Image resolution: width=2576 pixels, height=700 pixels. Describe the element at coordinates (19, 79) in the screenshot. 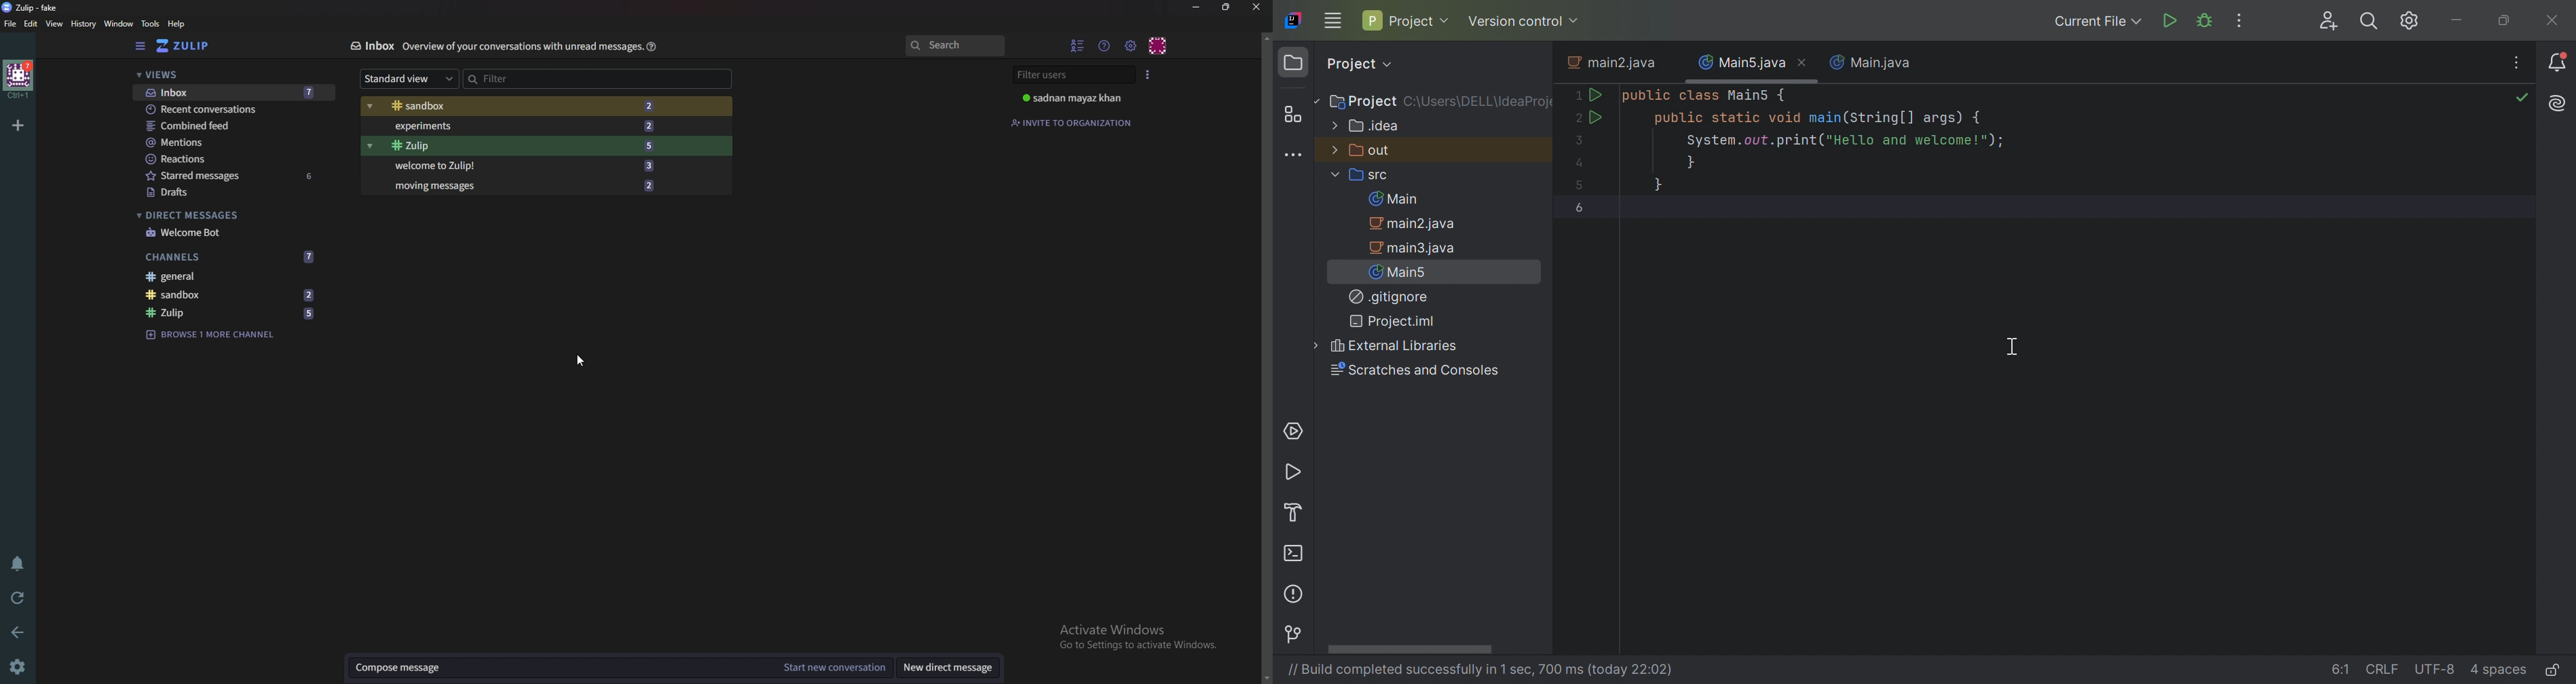

I see `Home` at that location.